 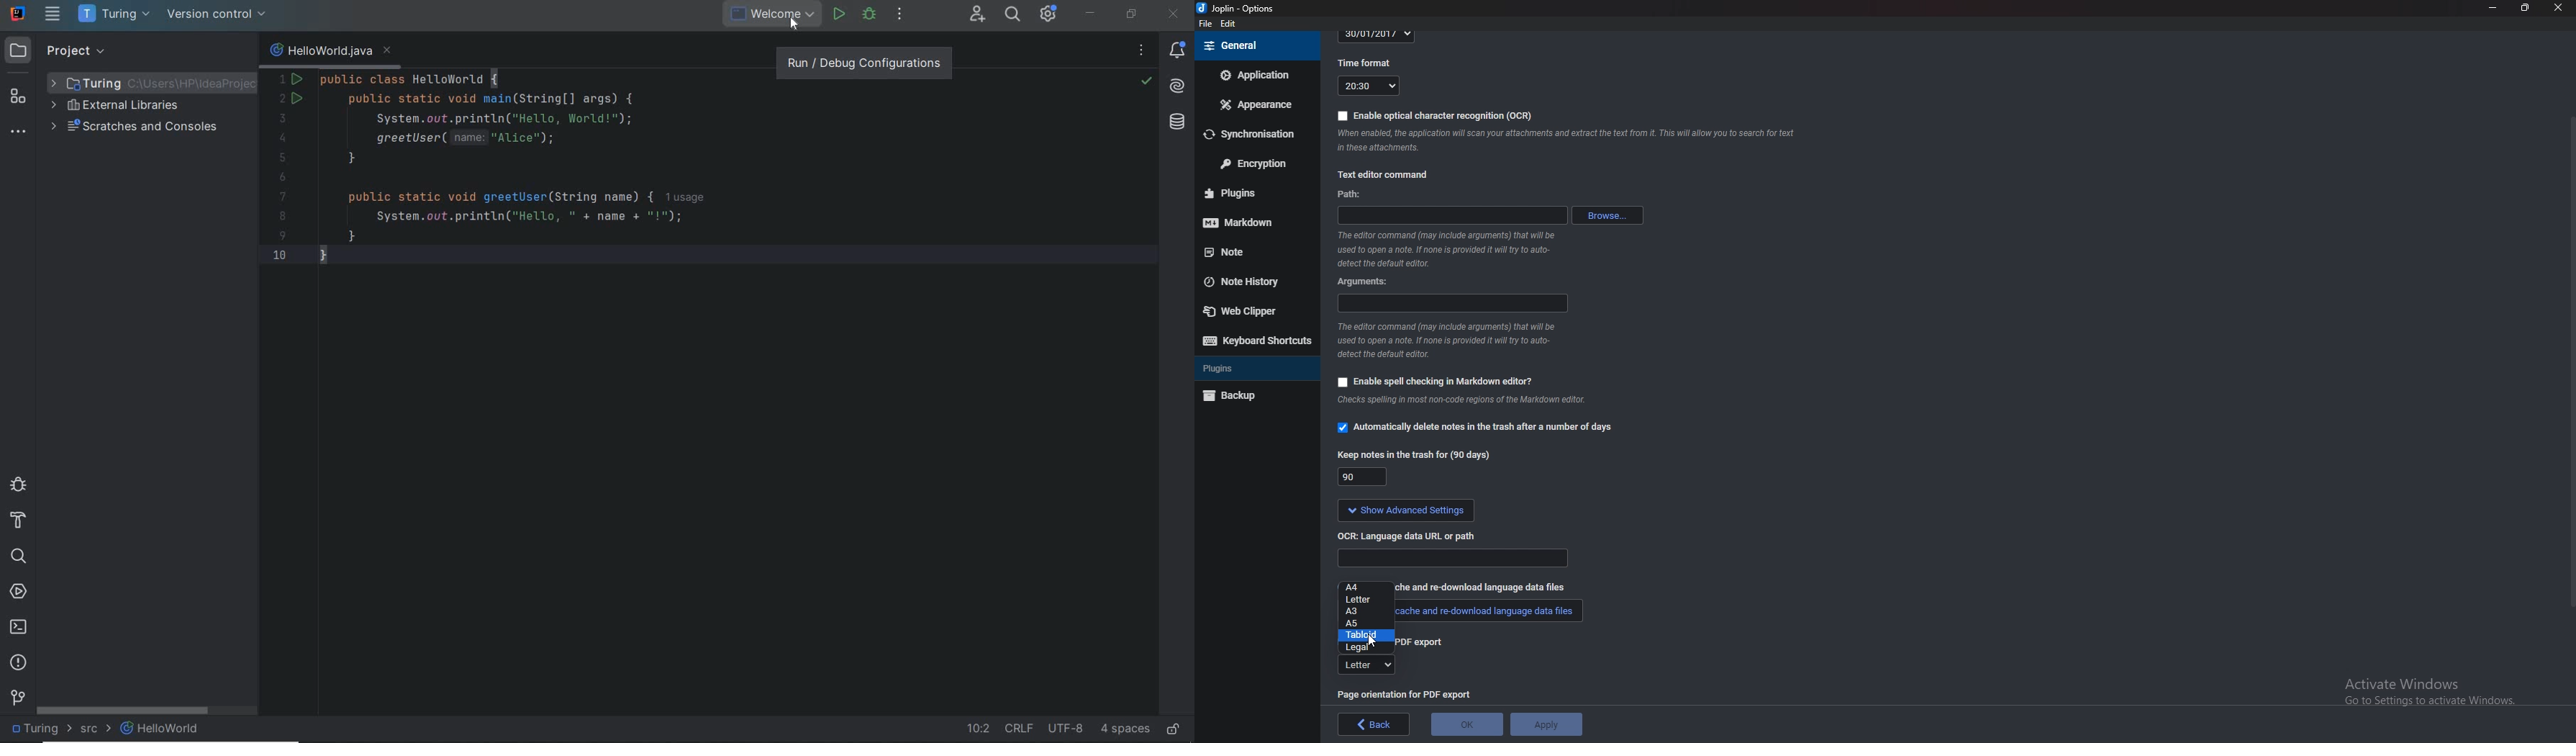 I want to click on Tabloid, so click(x=1365, y=635).